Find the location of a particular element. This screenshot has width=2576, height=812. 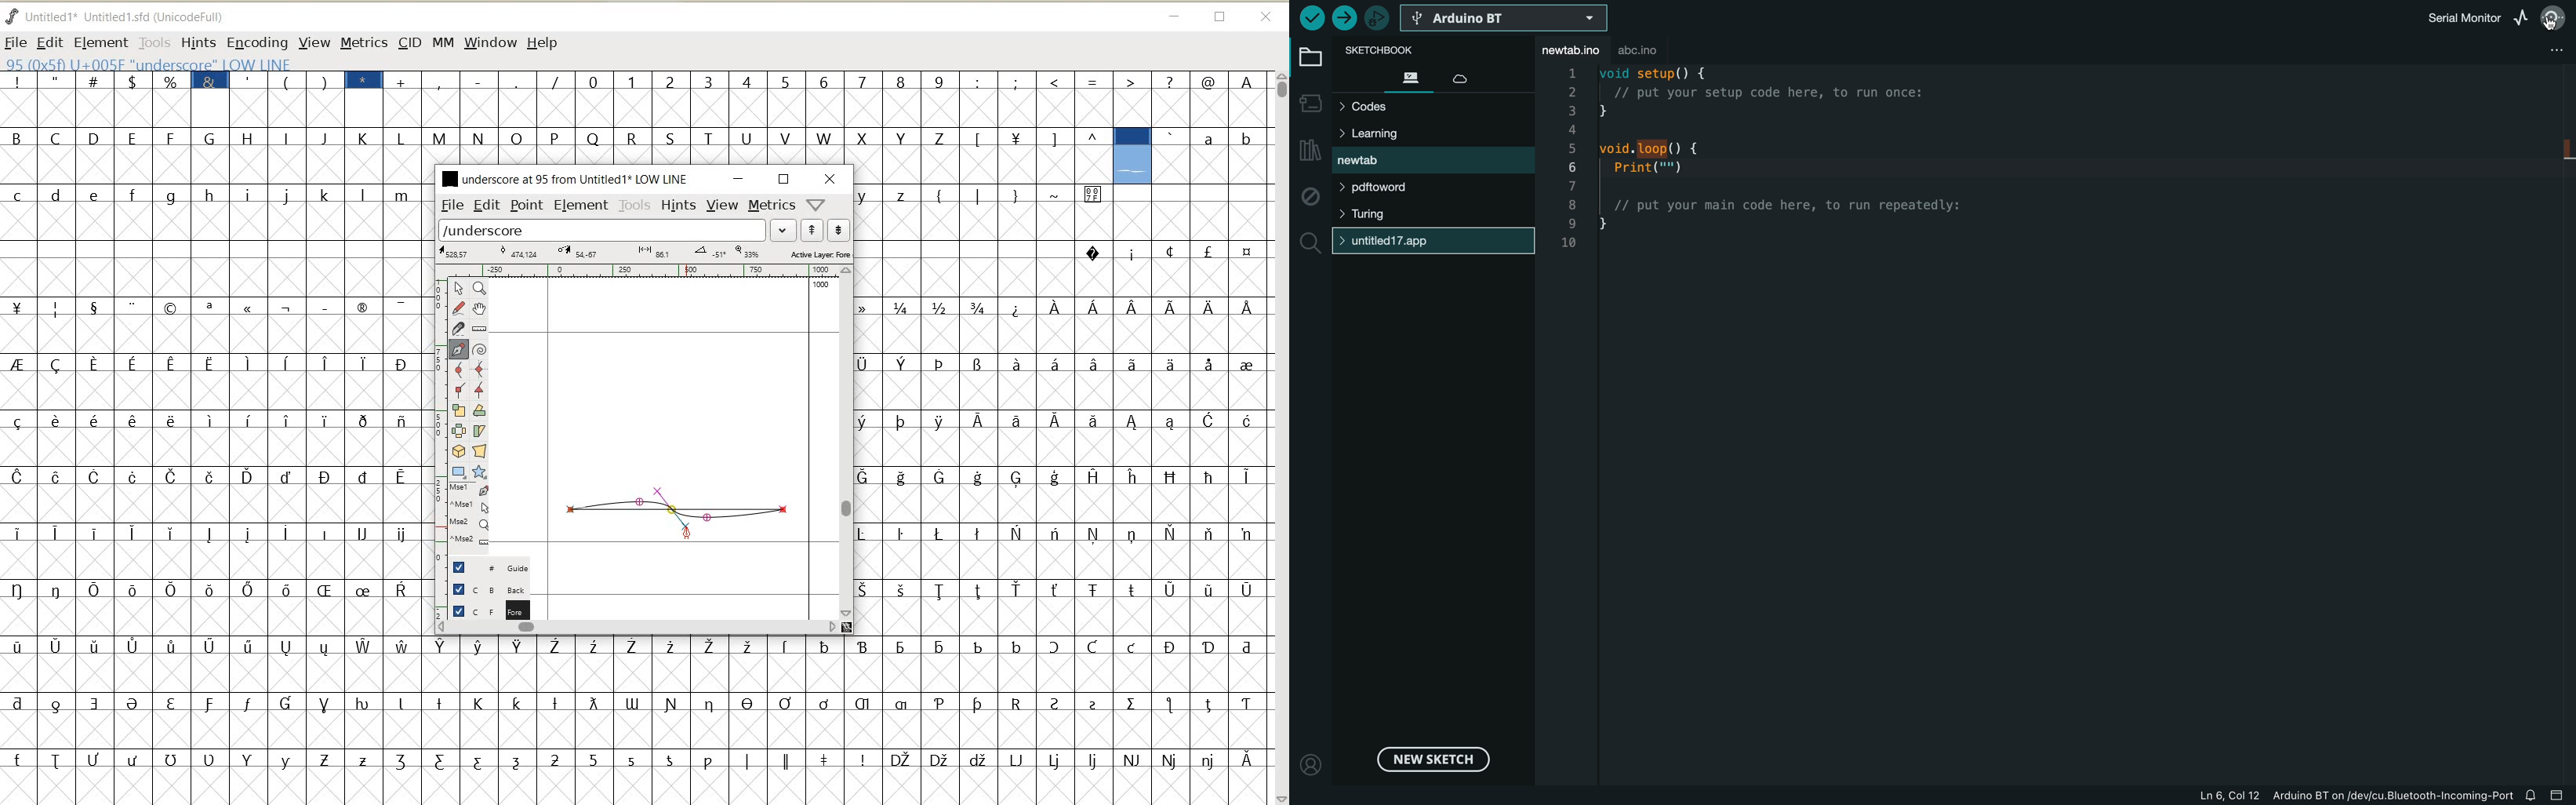

CID is located at coordinates (409, 44).